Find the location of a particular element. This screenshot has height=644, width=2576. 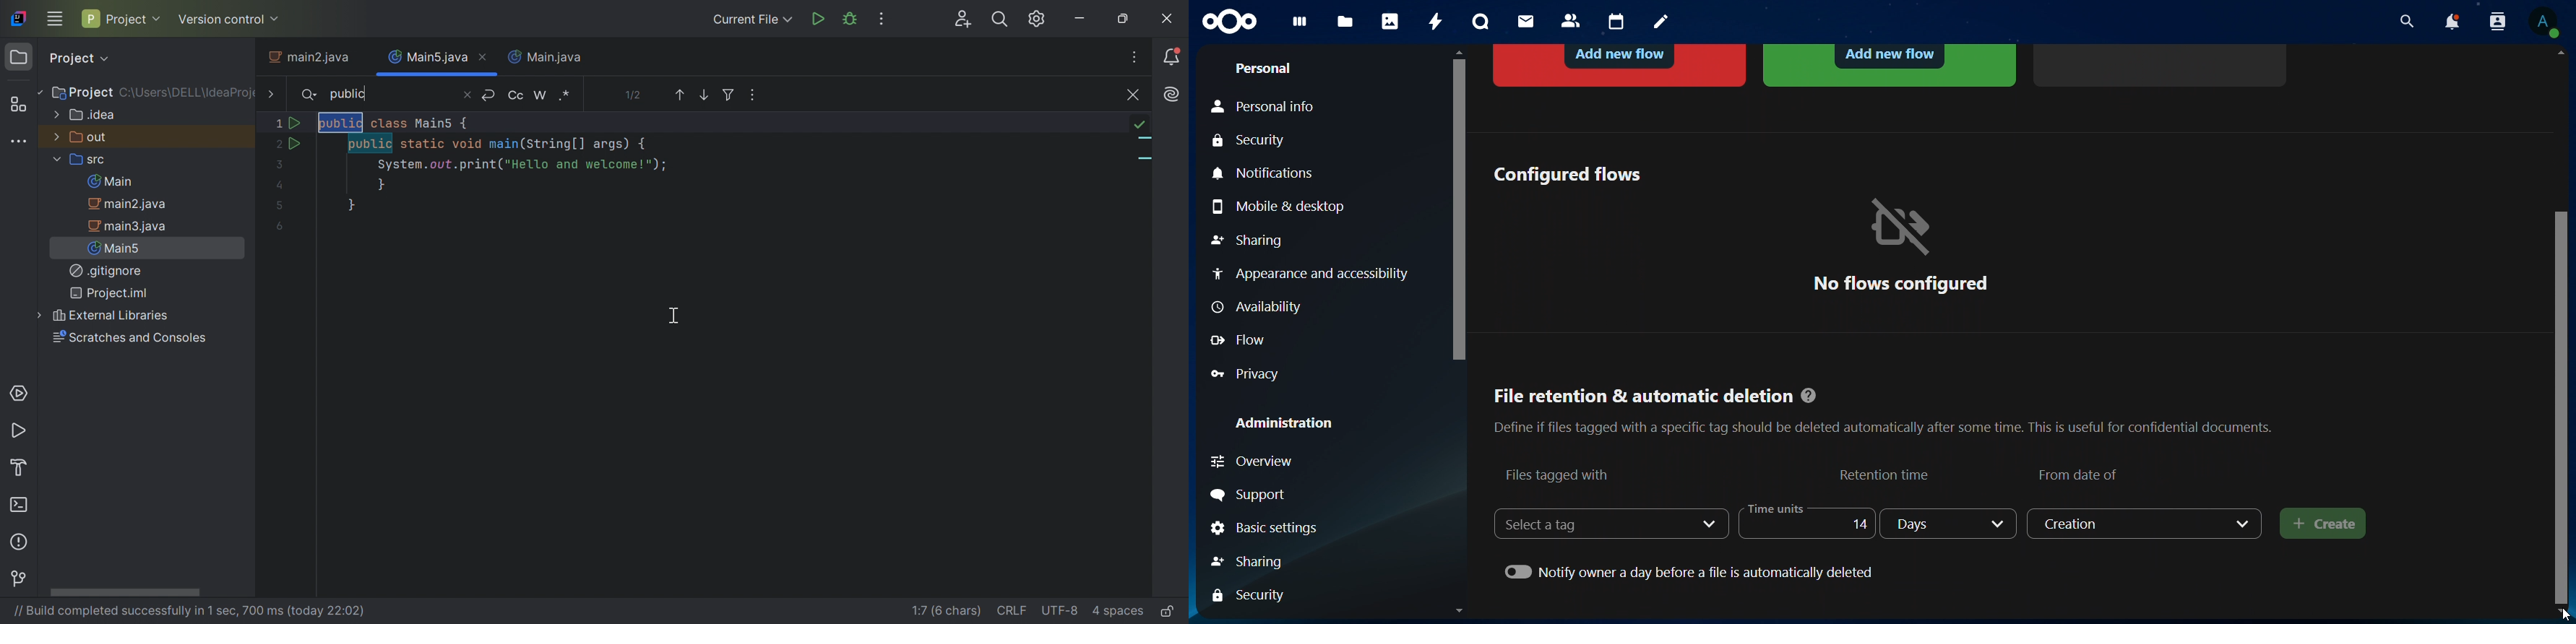

photos is located at coordinates (1390, 21).